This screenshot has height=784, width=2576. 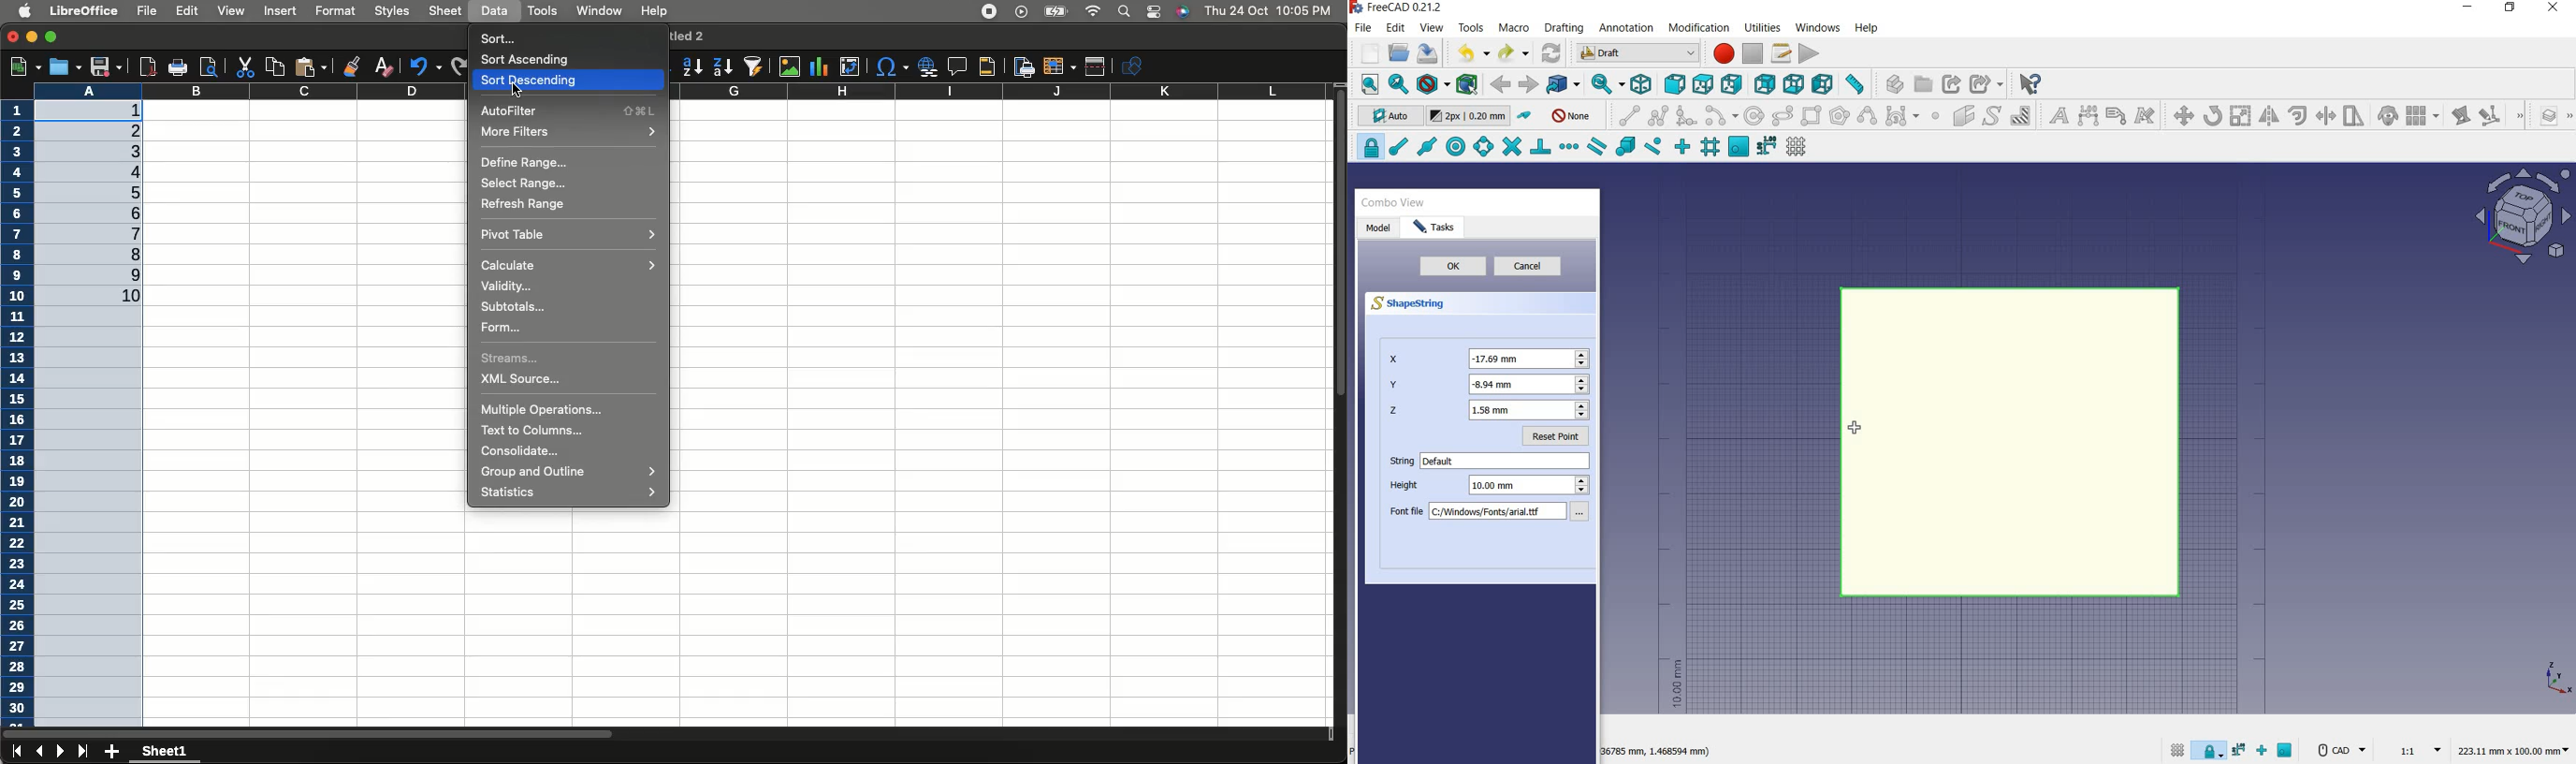 I want to click on Recording, so click(x=990, y=12).